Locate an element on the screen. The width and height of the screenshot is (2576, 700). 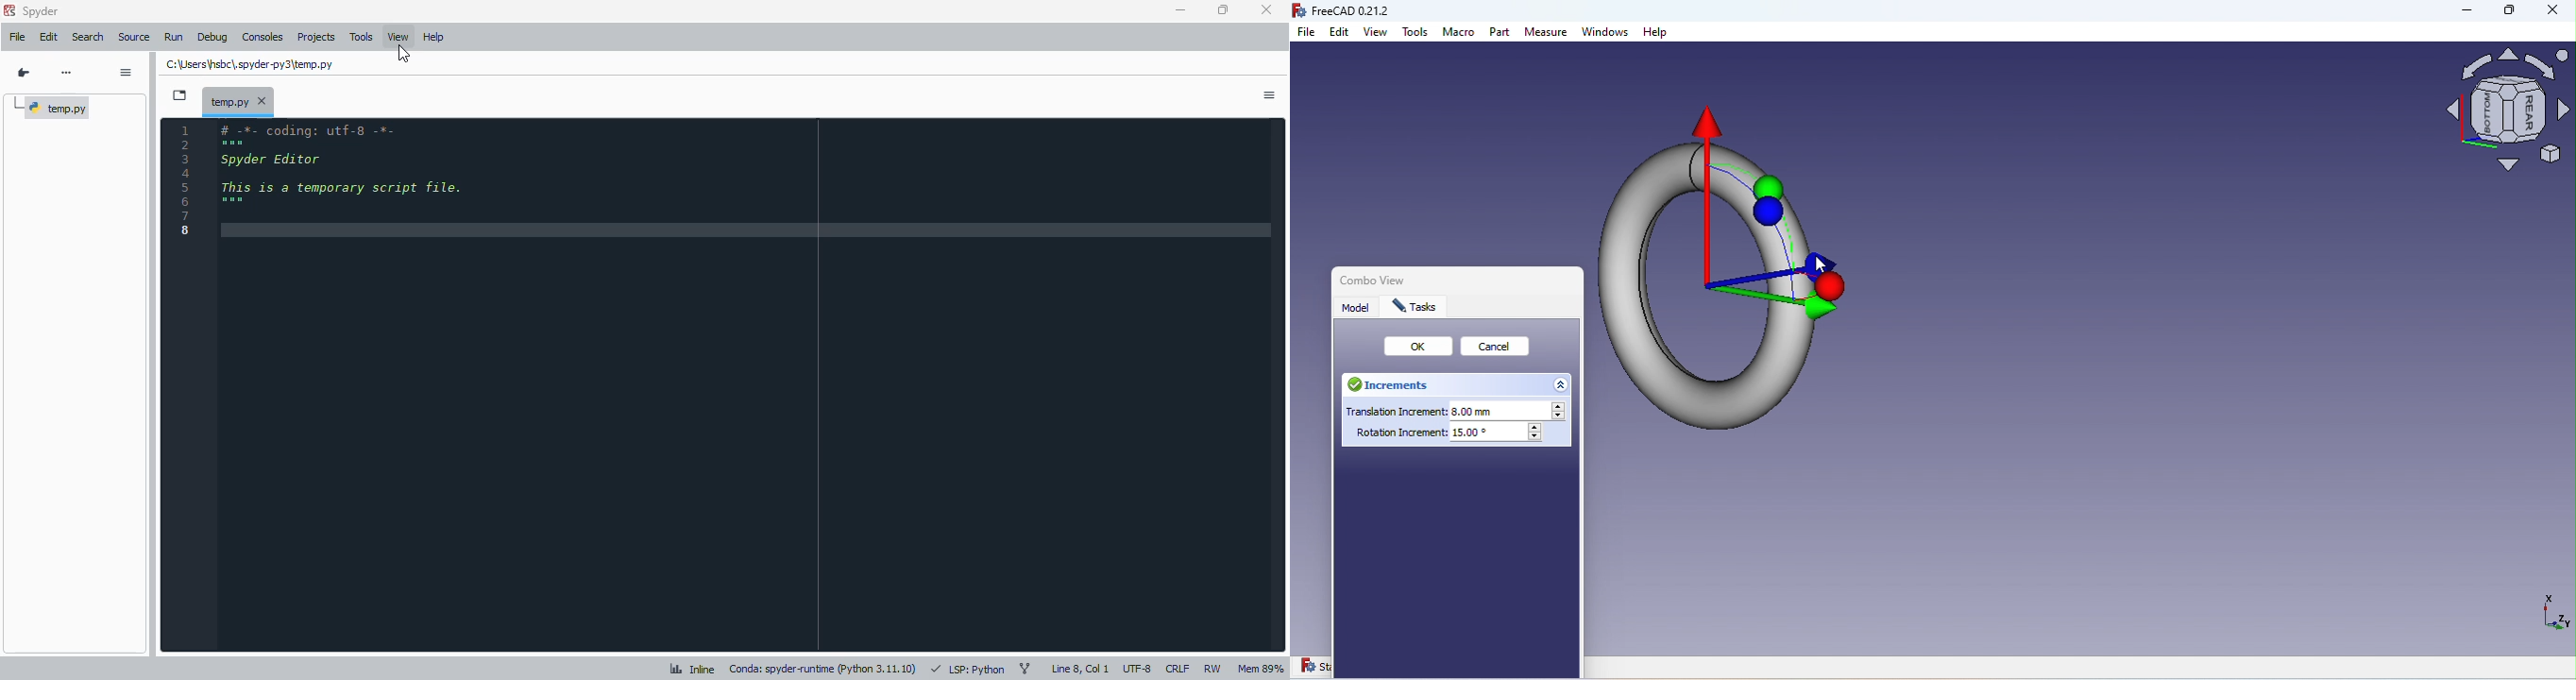
Minimize is located at coordinates (2458, 13).